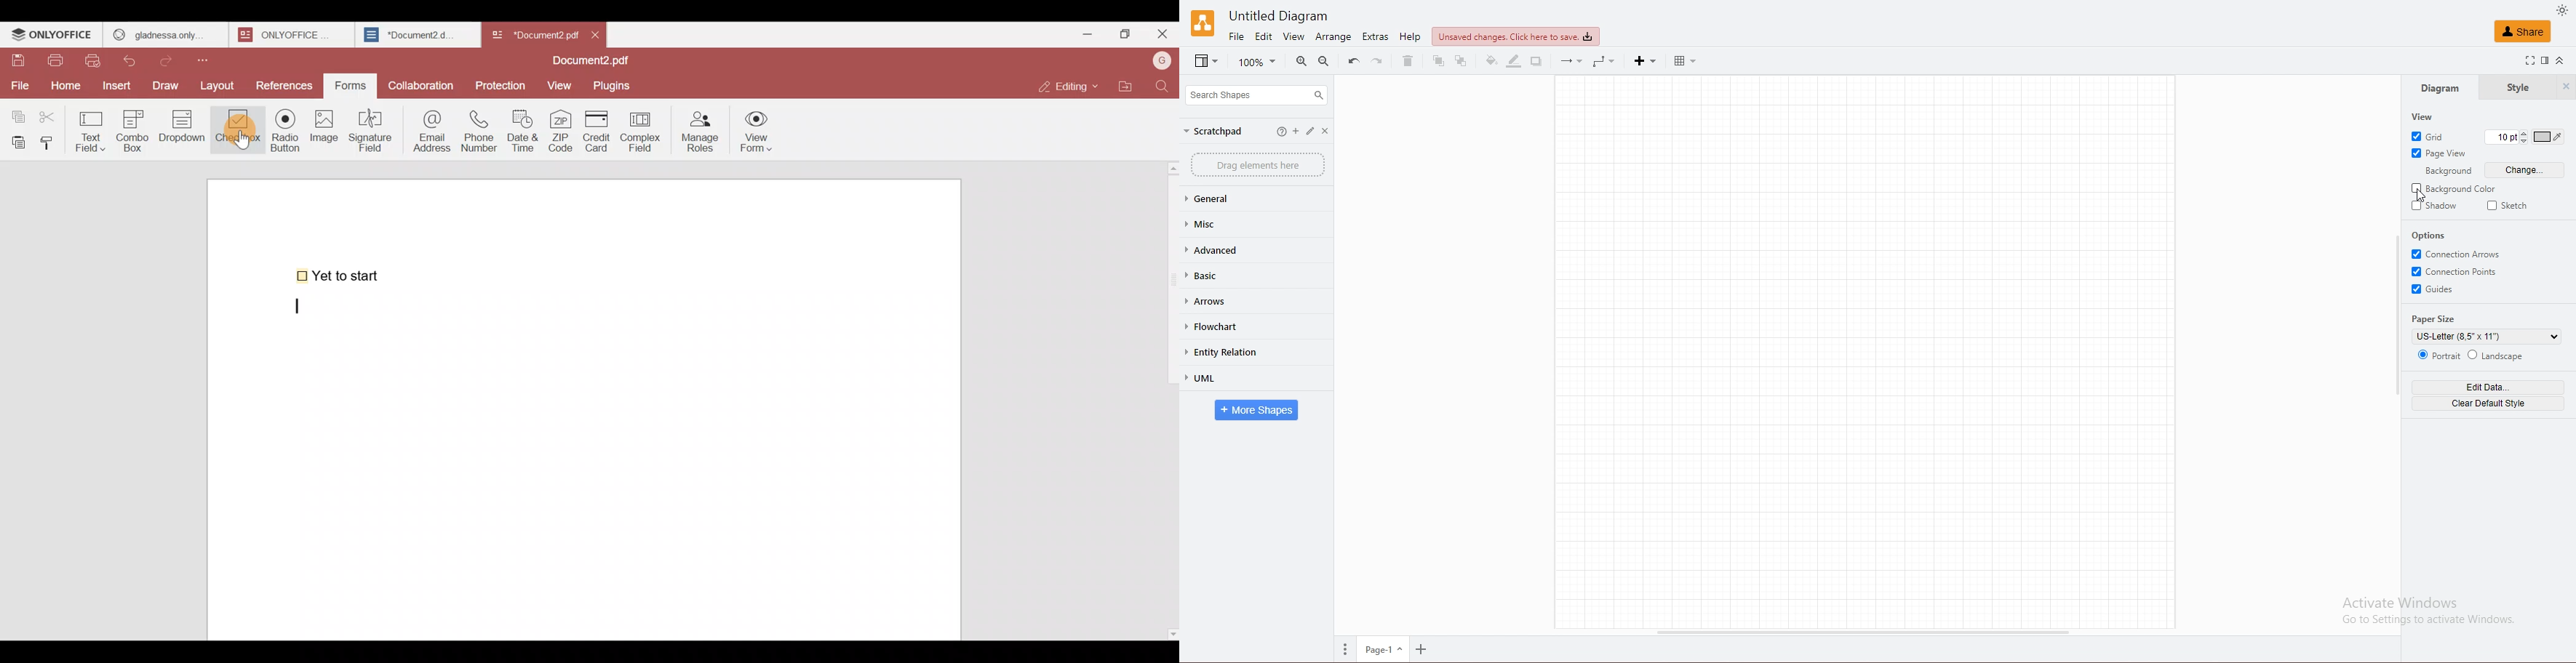 This screenshot has height=672, width=2576. Describe the element at coordinates (1379, 60) in the screenshot. I see `redo` at that location.